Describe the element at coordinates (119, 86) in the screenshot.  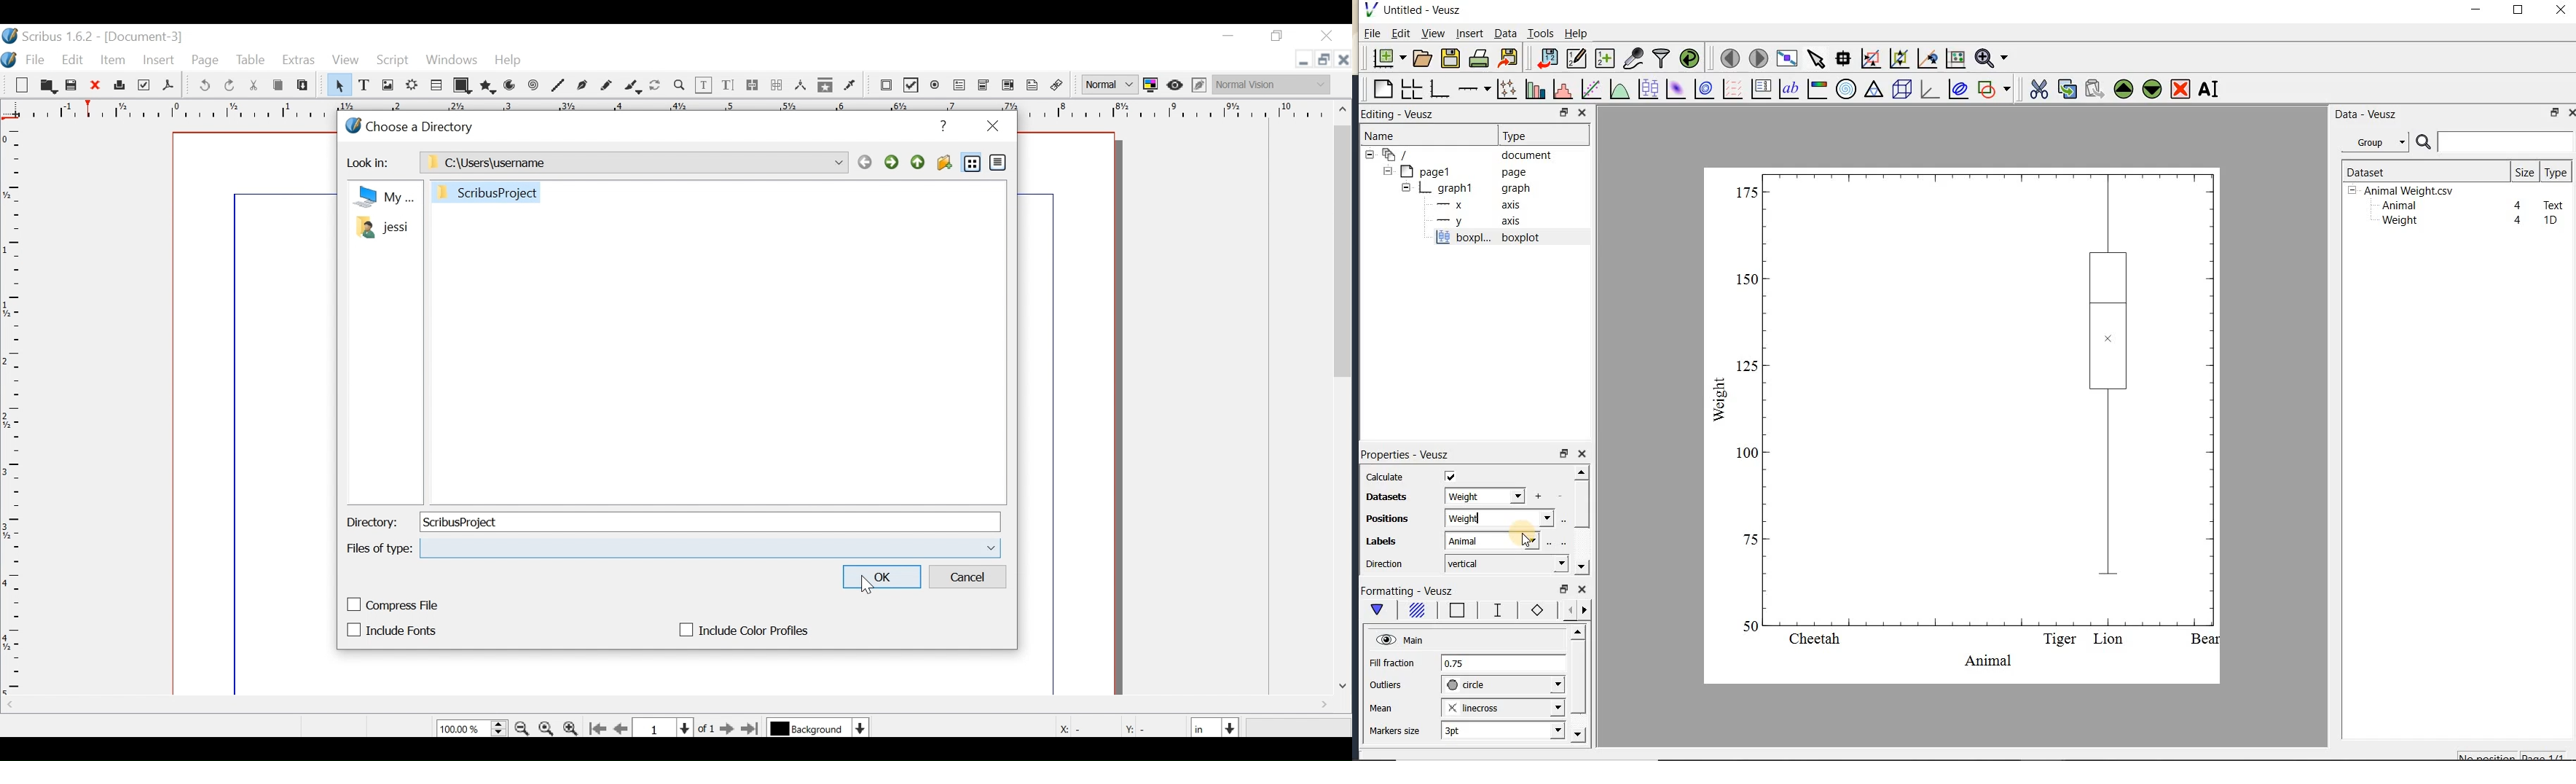
I see `Print` at that location.